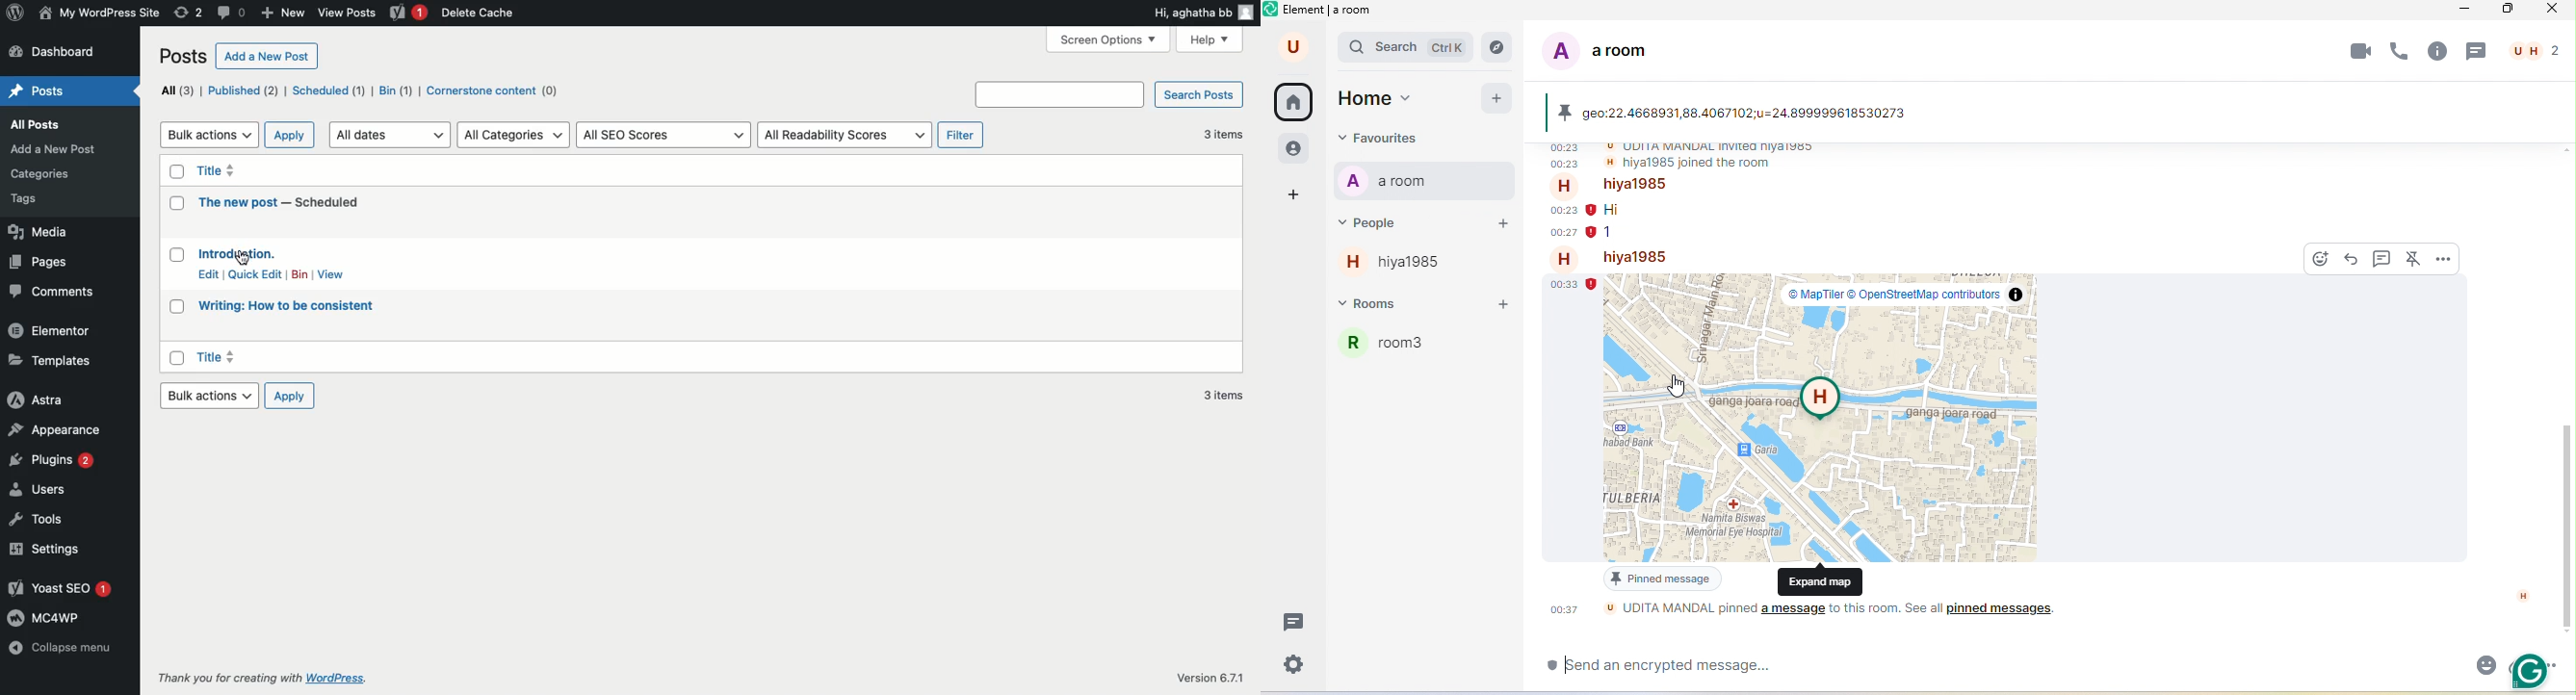 The image size is (2576, 700). What do you see at coordinates (256, 276) in the screenshot?
I see `Quick edit` at bounding box center [256, 276].